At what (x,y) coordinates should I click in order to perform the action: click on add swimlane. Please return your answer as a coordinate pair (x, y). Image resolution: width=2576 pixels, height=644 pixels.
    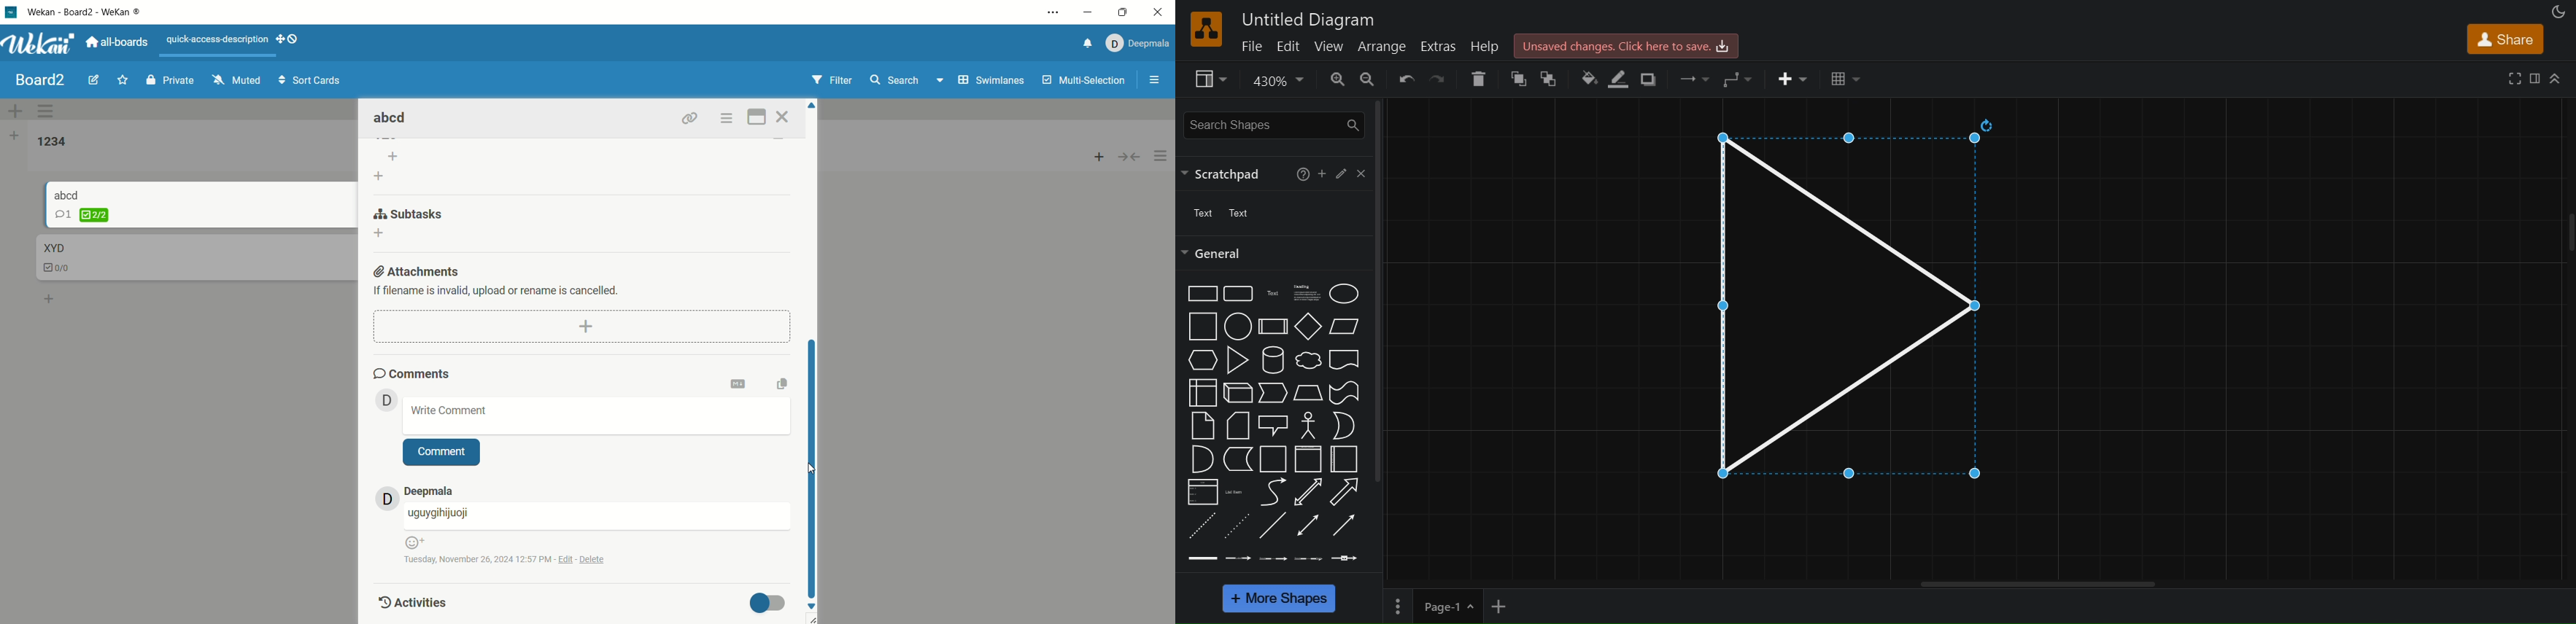
    Looking at the image, I should click on (15, 111).